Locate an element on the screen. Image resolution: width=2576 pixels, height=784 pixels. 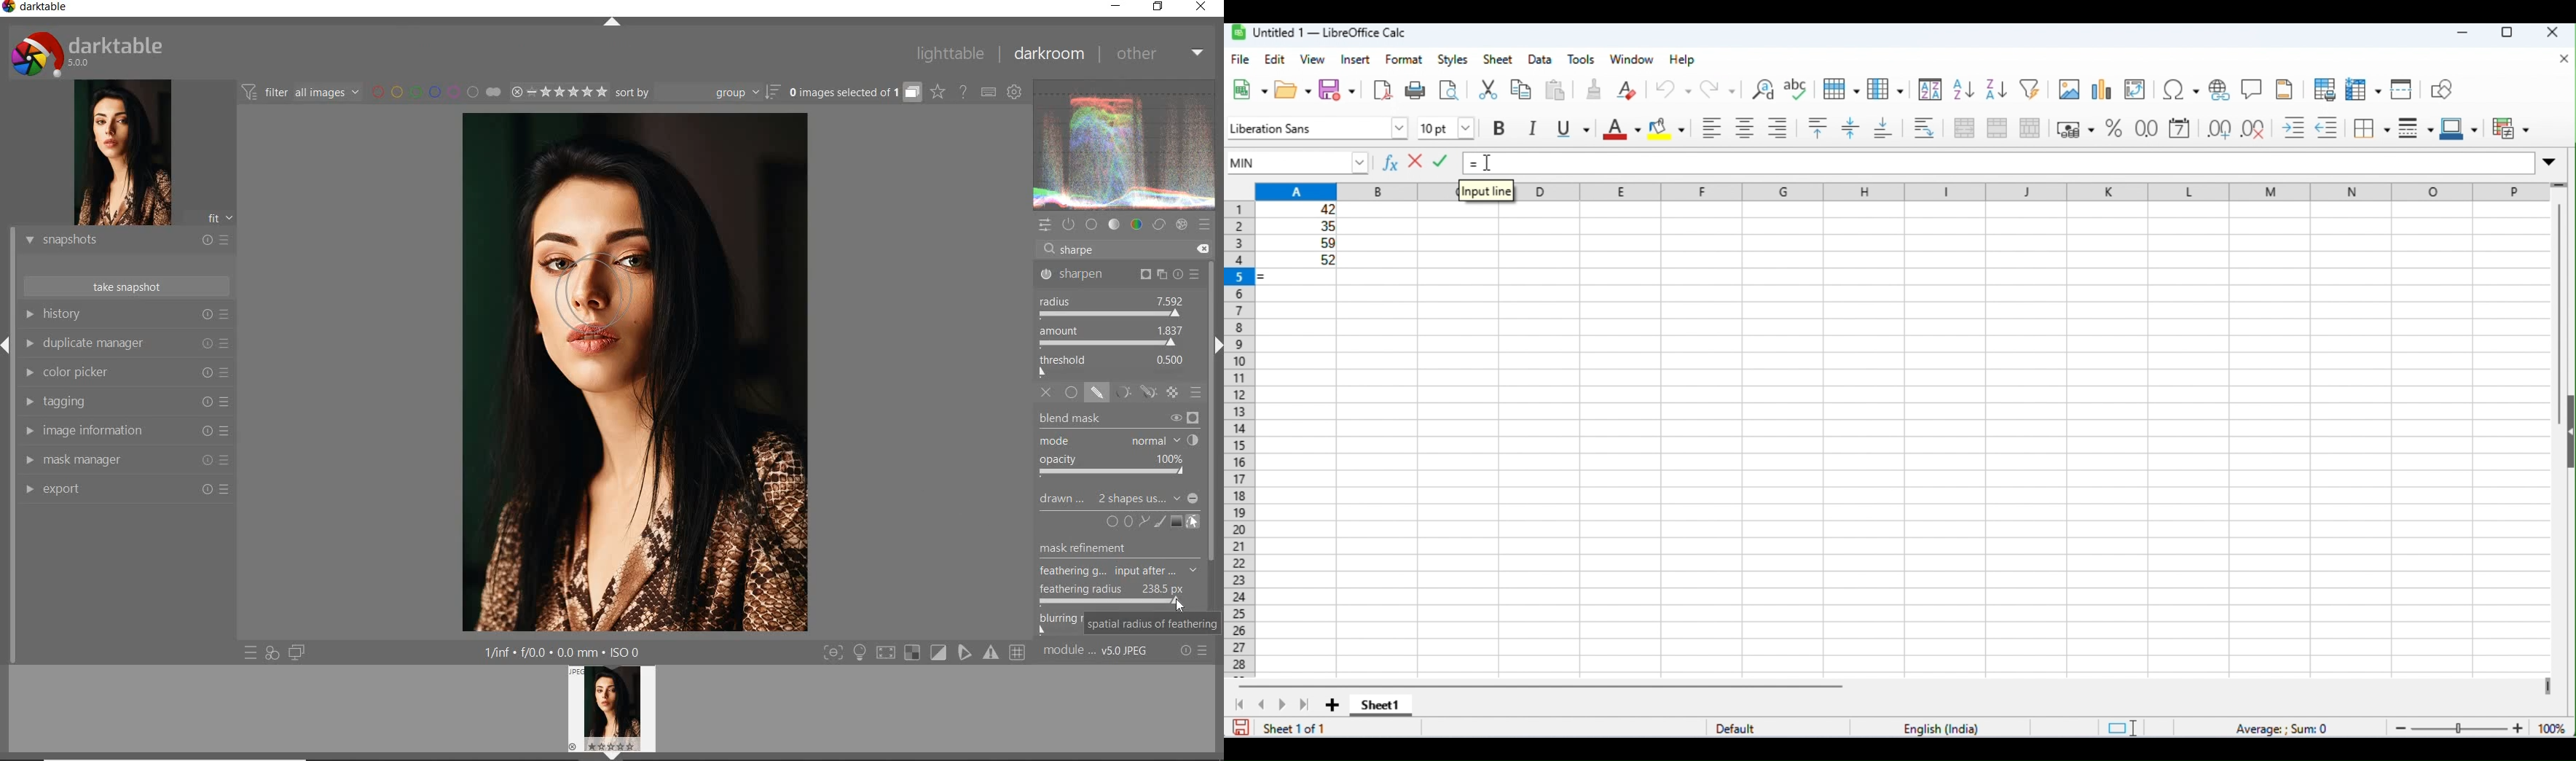
color is located at coordinates (1135, 225).